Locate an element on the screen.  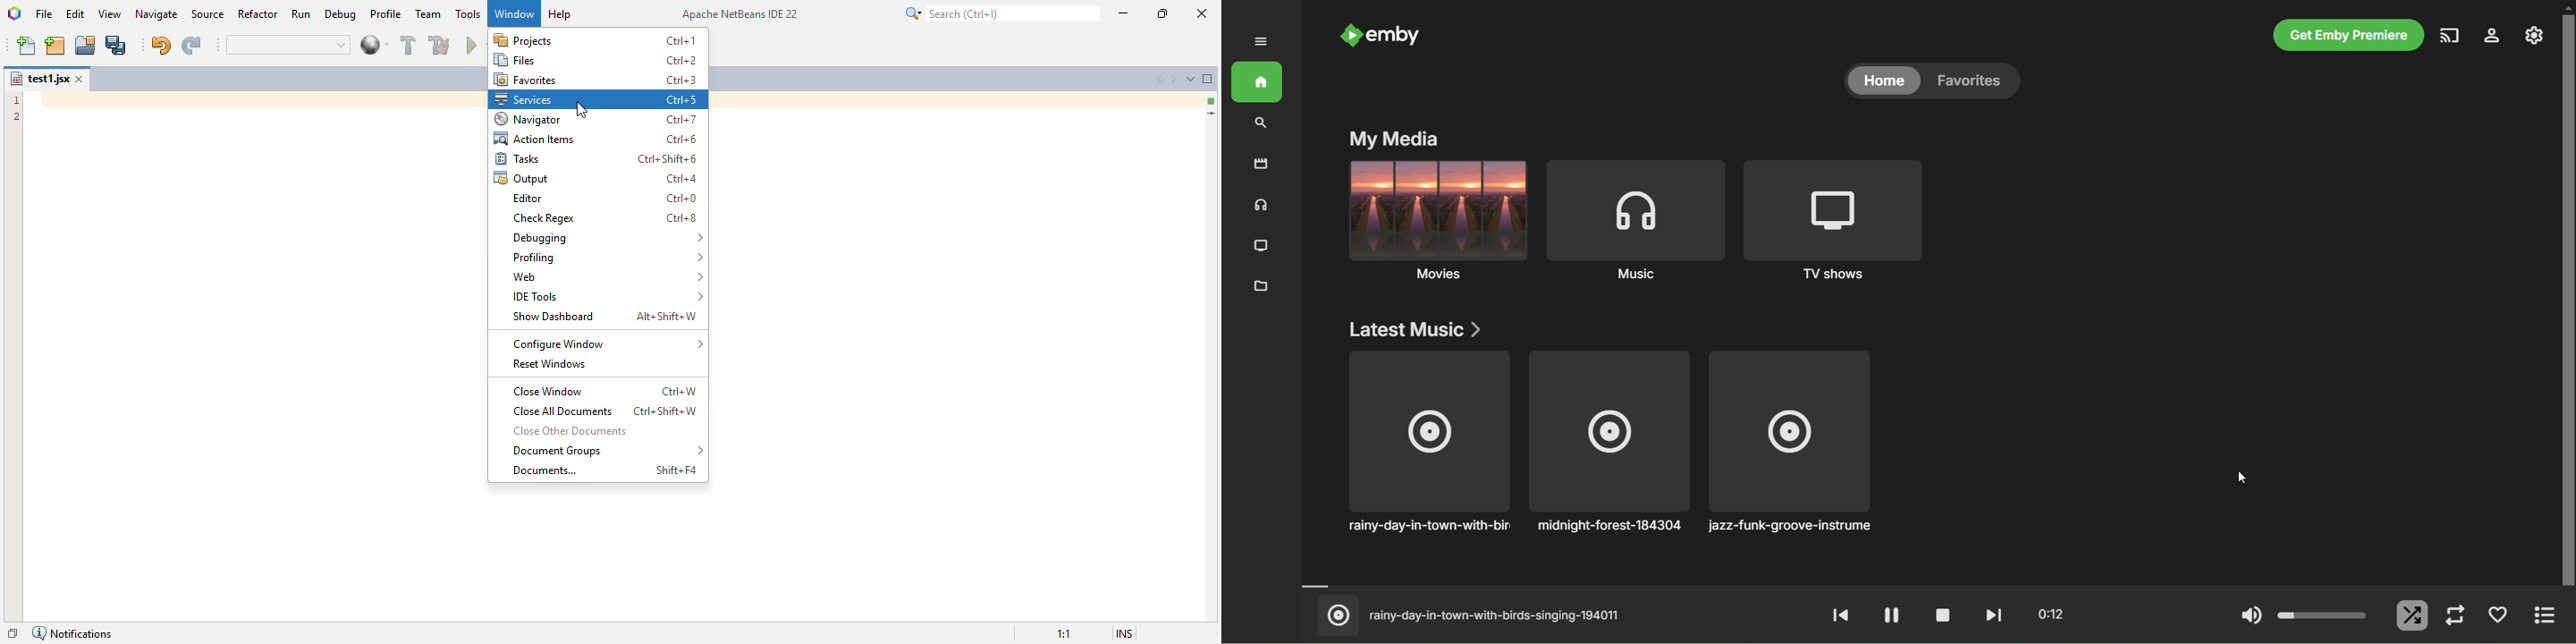
folder is located at coordinates (1261, 285).